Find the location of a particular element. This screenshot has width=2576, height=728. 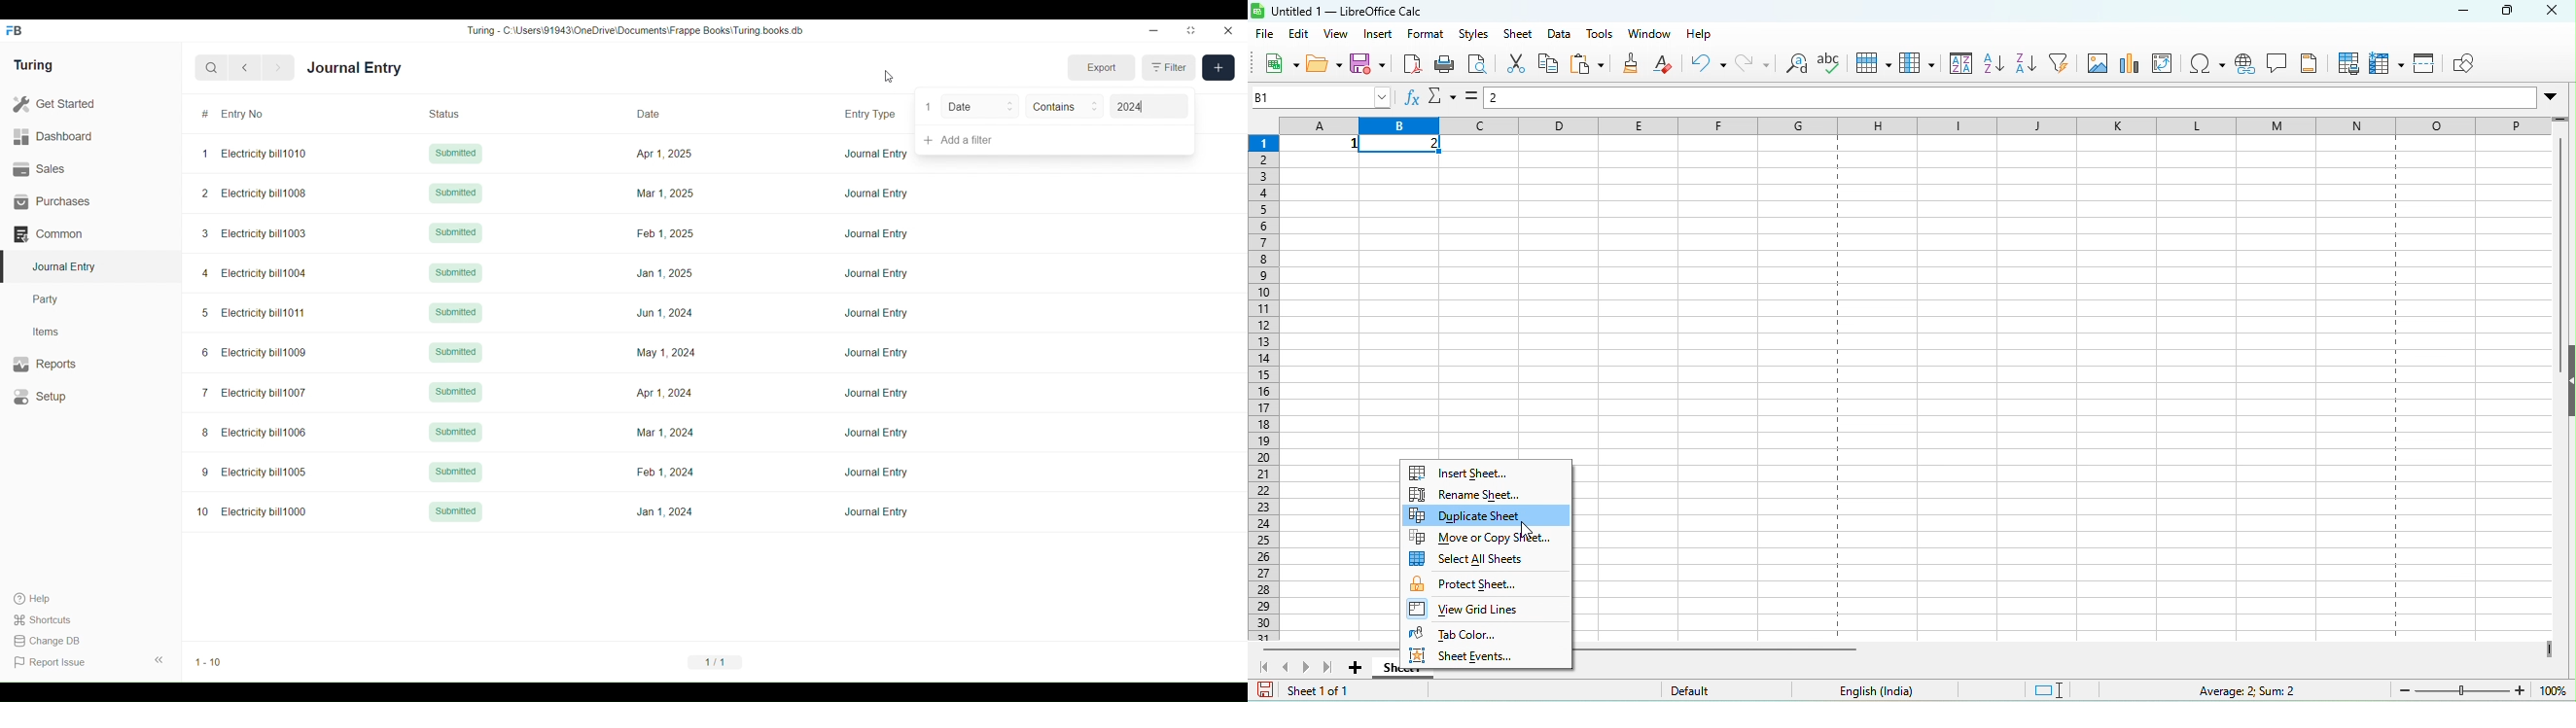

find and replace is located at coordinates (1795, 68).